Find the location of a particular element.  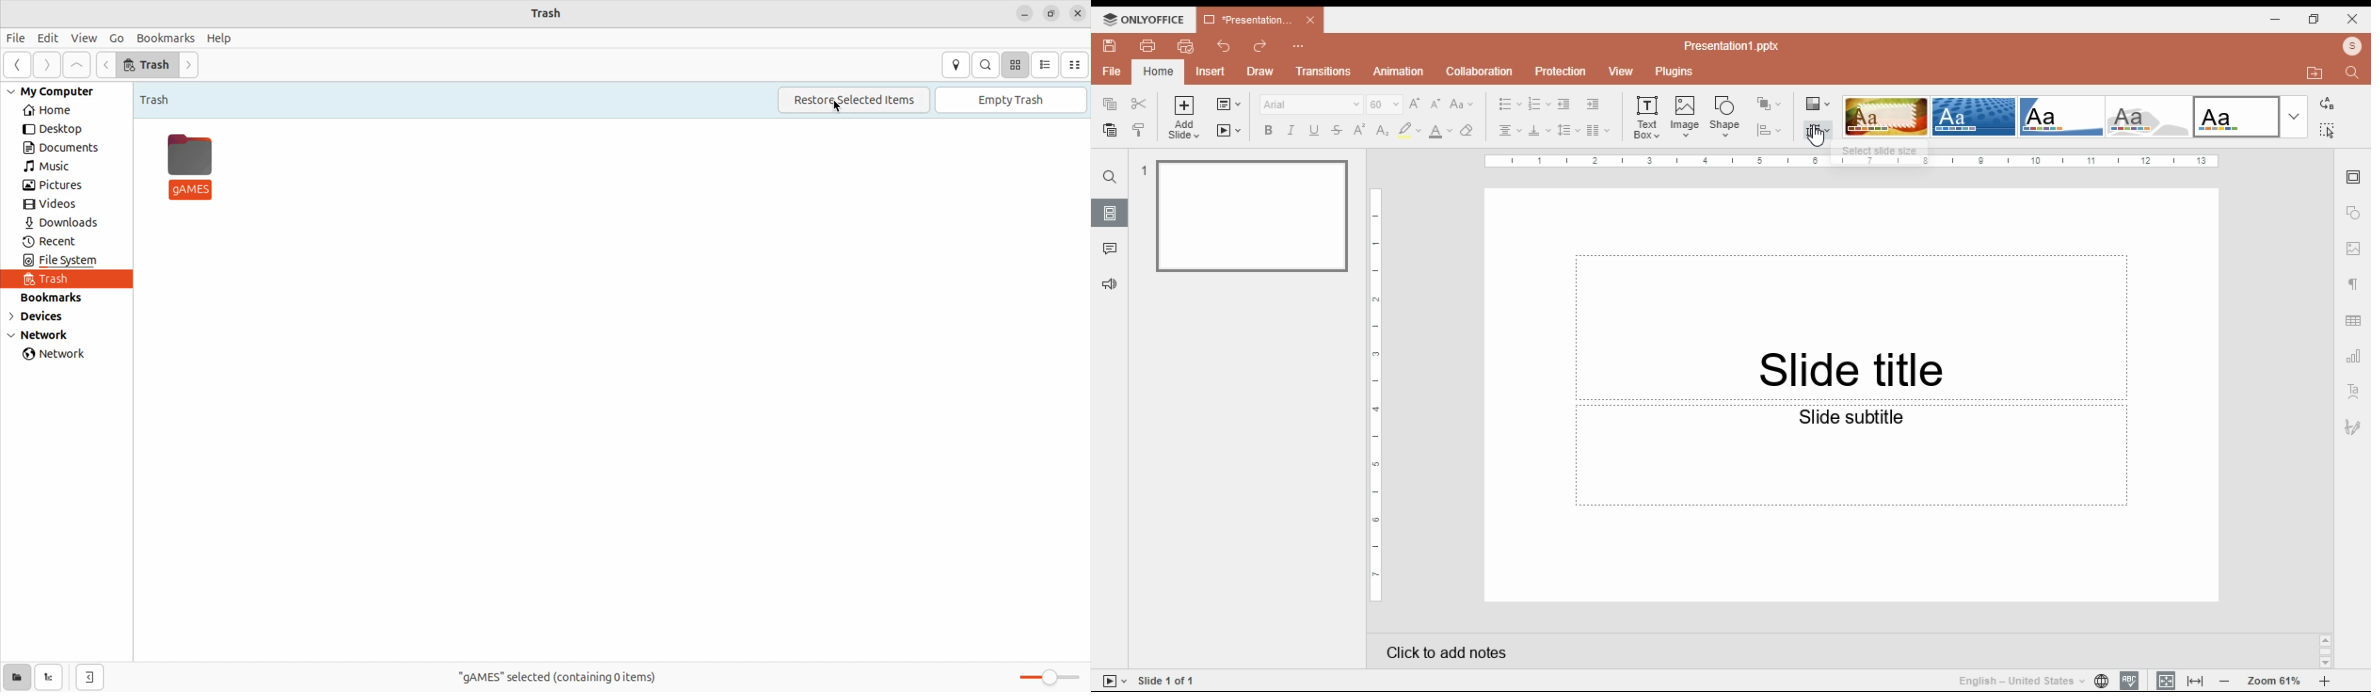

slide 1 is located at coordinates (1245, 214).